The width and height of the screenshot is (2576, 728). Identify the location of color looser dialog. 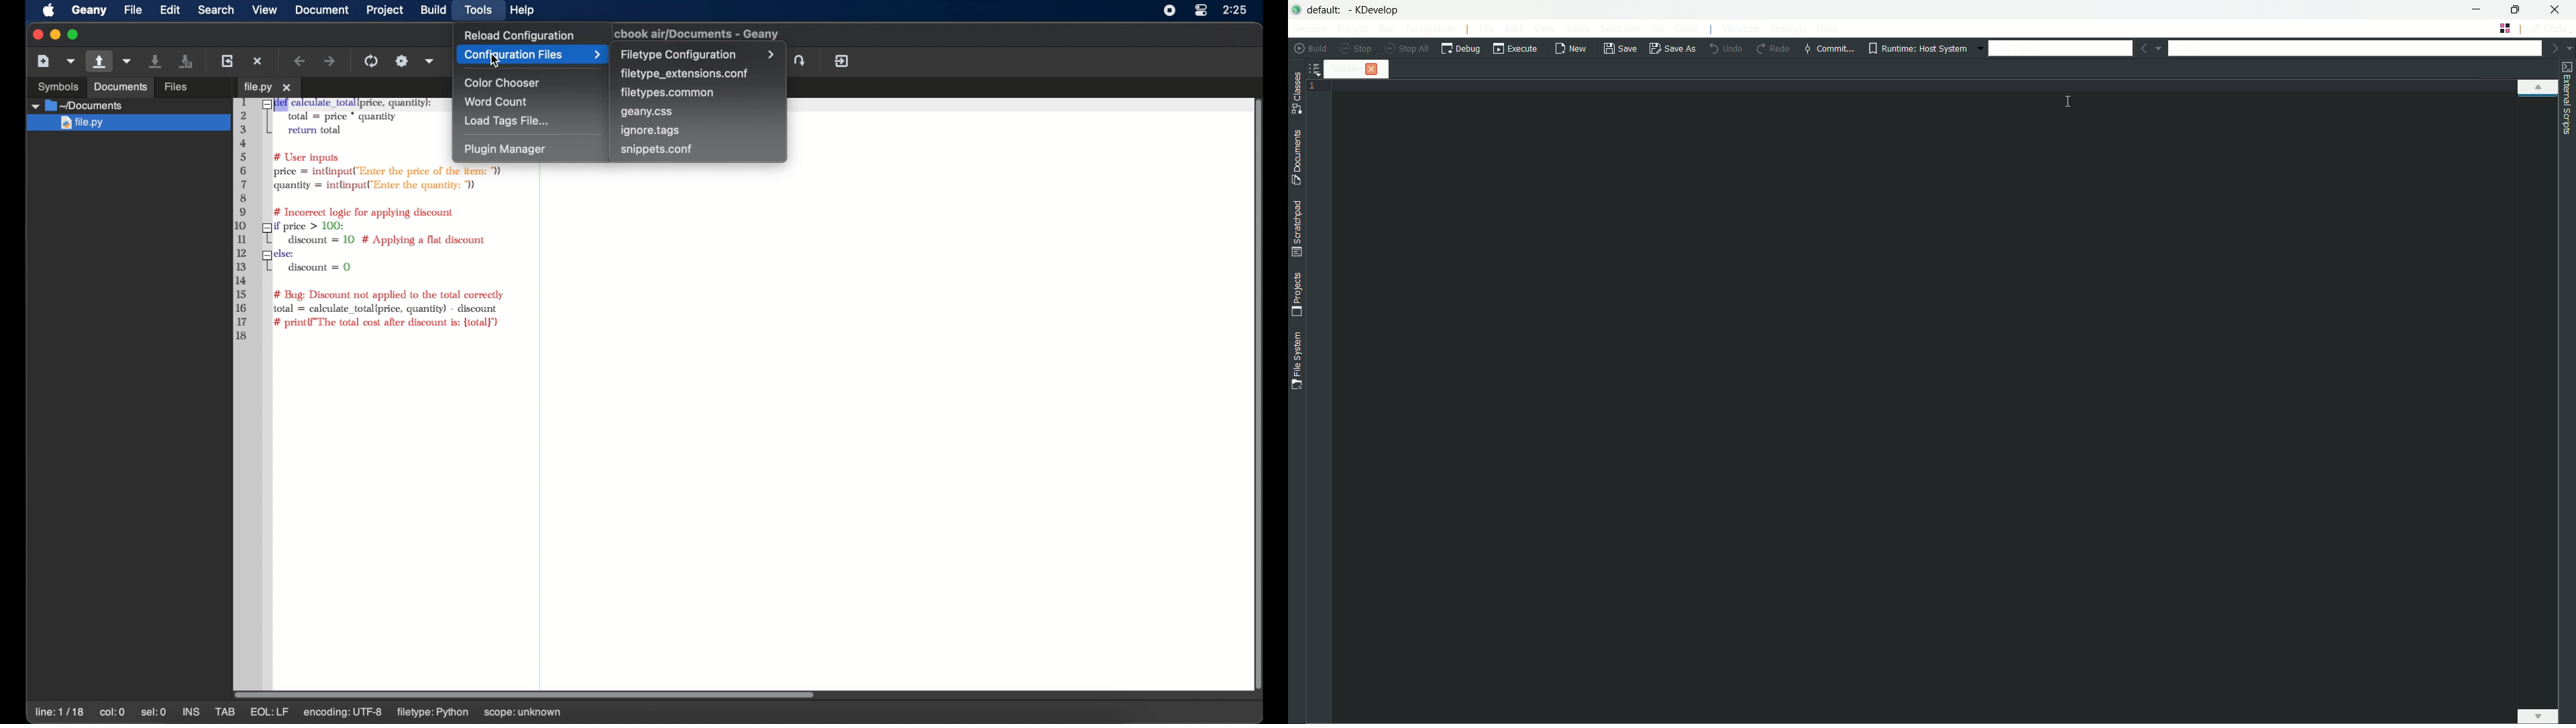
(500, 60).